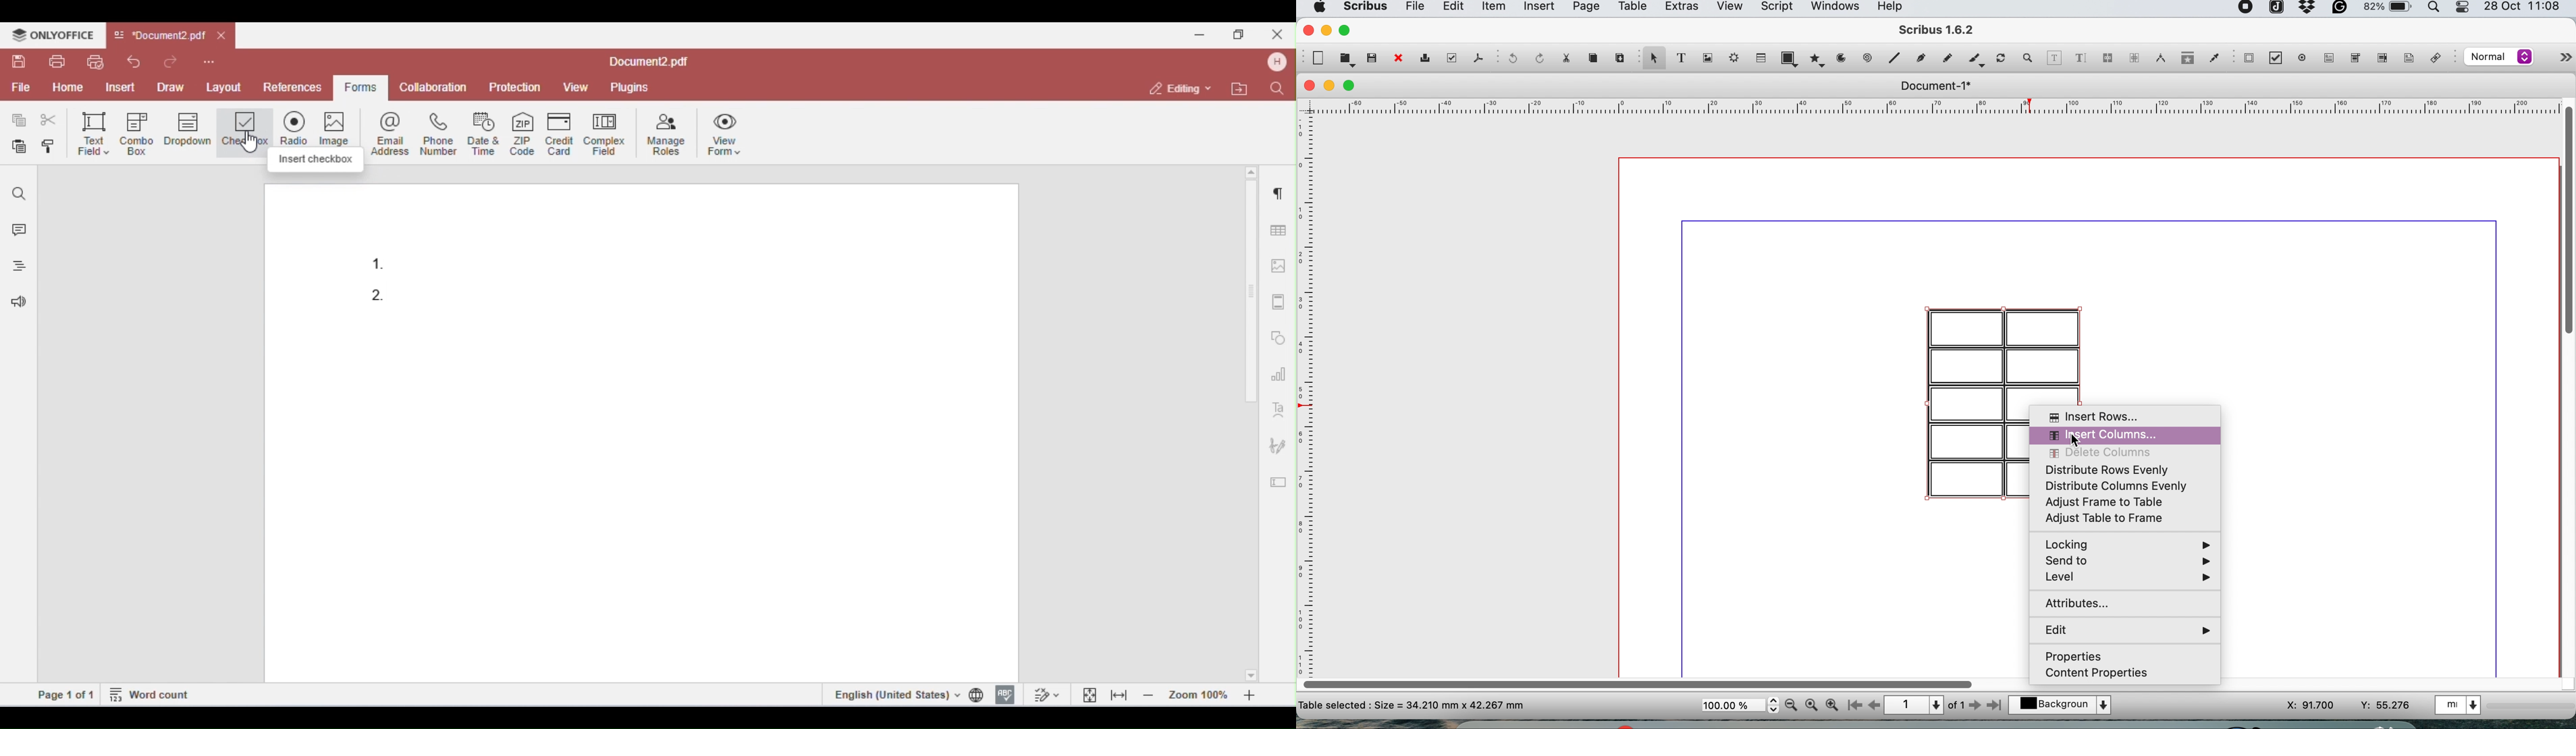 The image size is (2576, 756). I want to click on close, so click(1307, 85).